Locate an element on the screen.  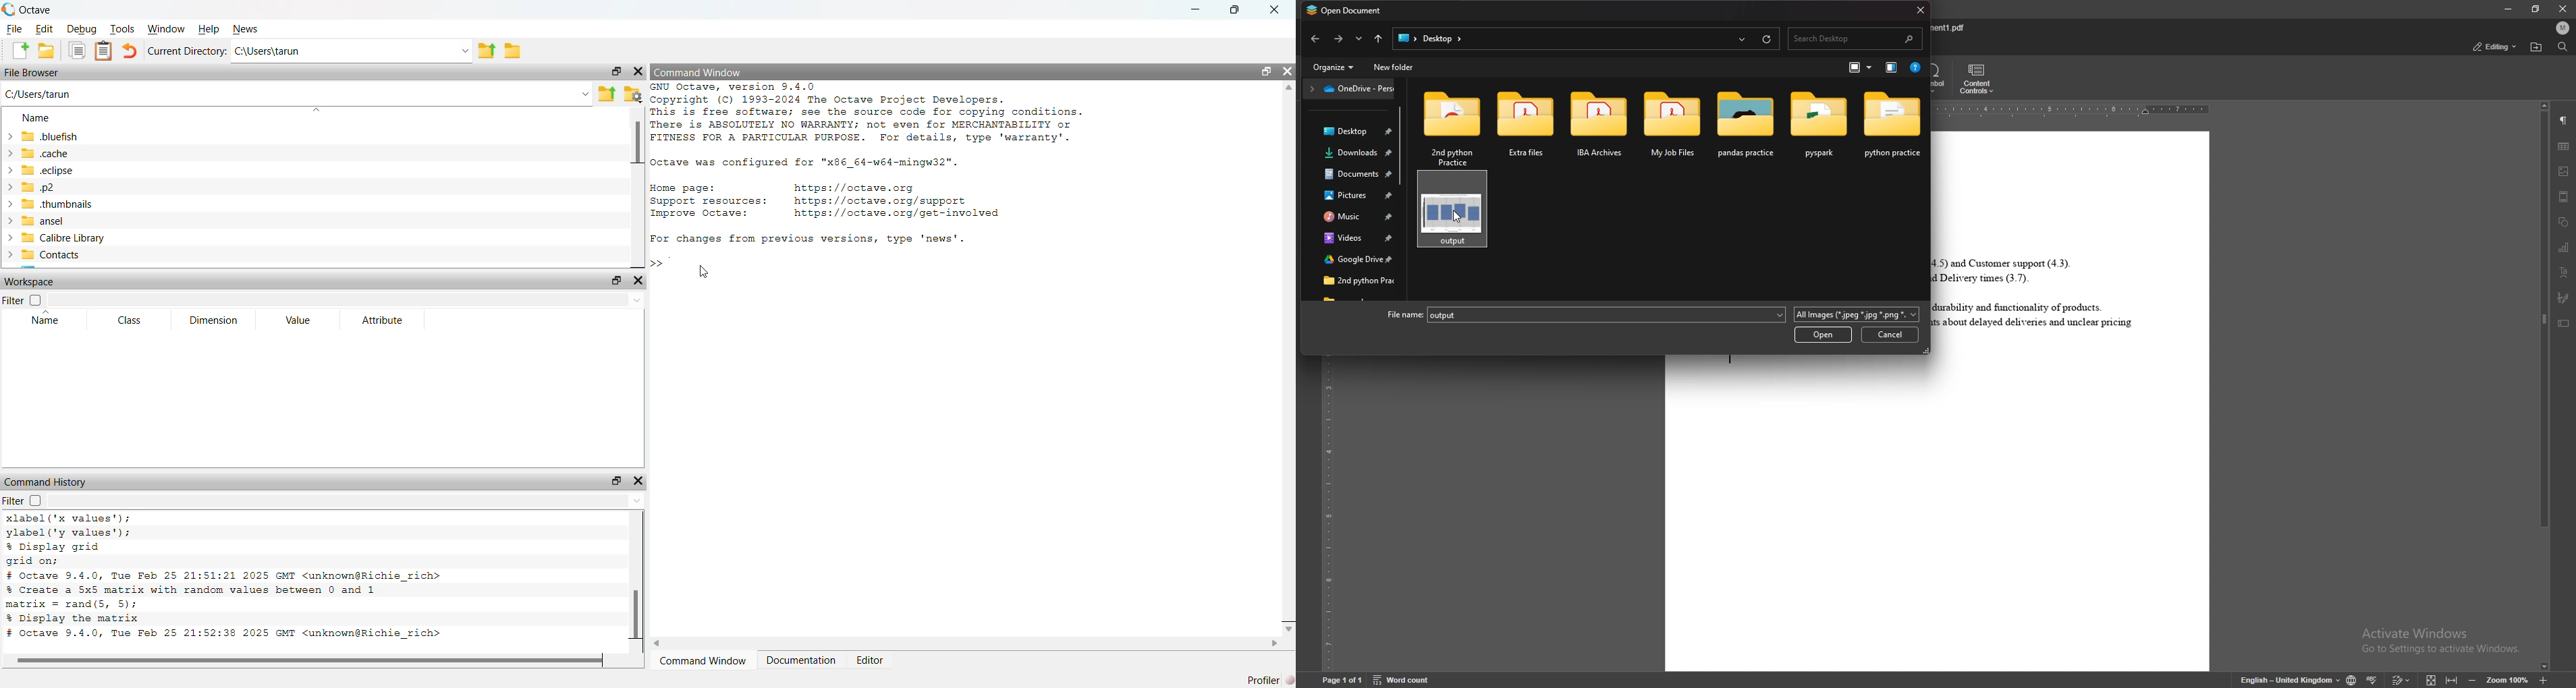
folder is located at coordinates (1348, 132).